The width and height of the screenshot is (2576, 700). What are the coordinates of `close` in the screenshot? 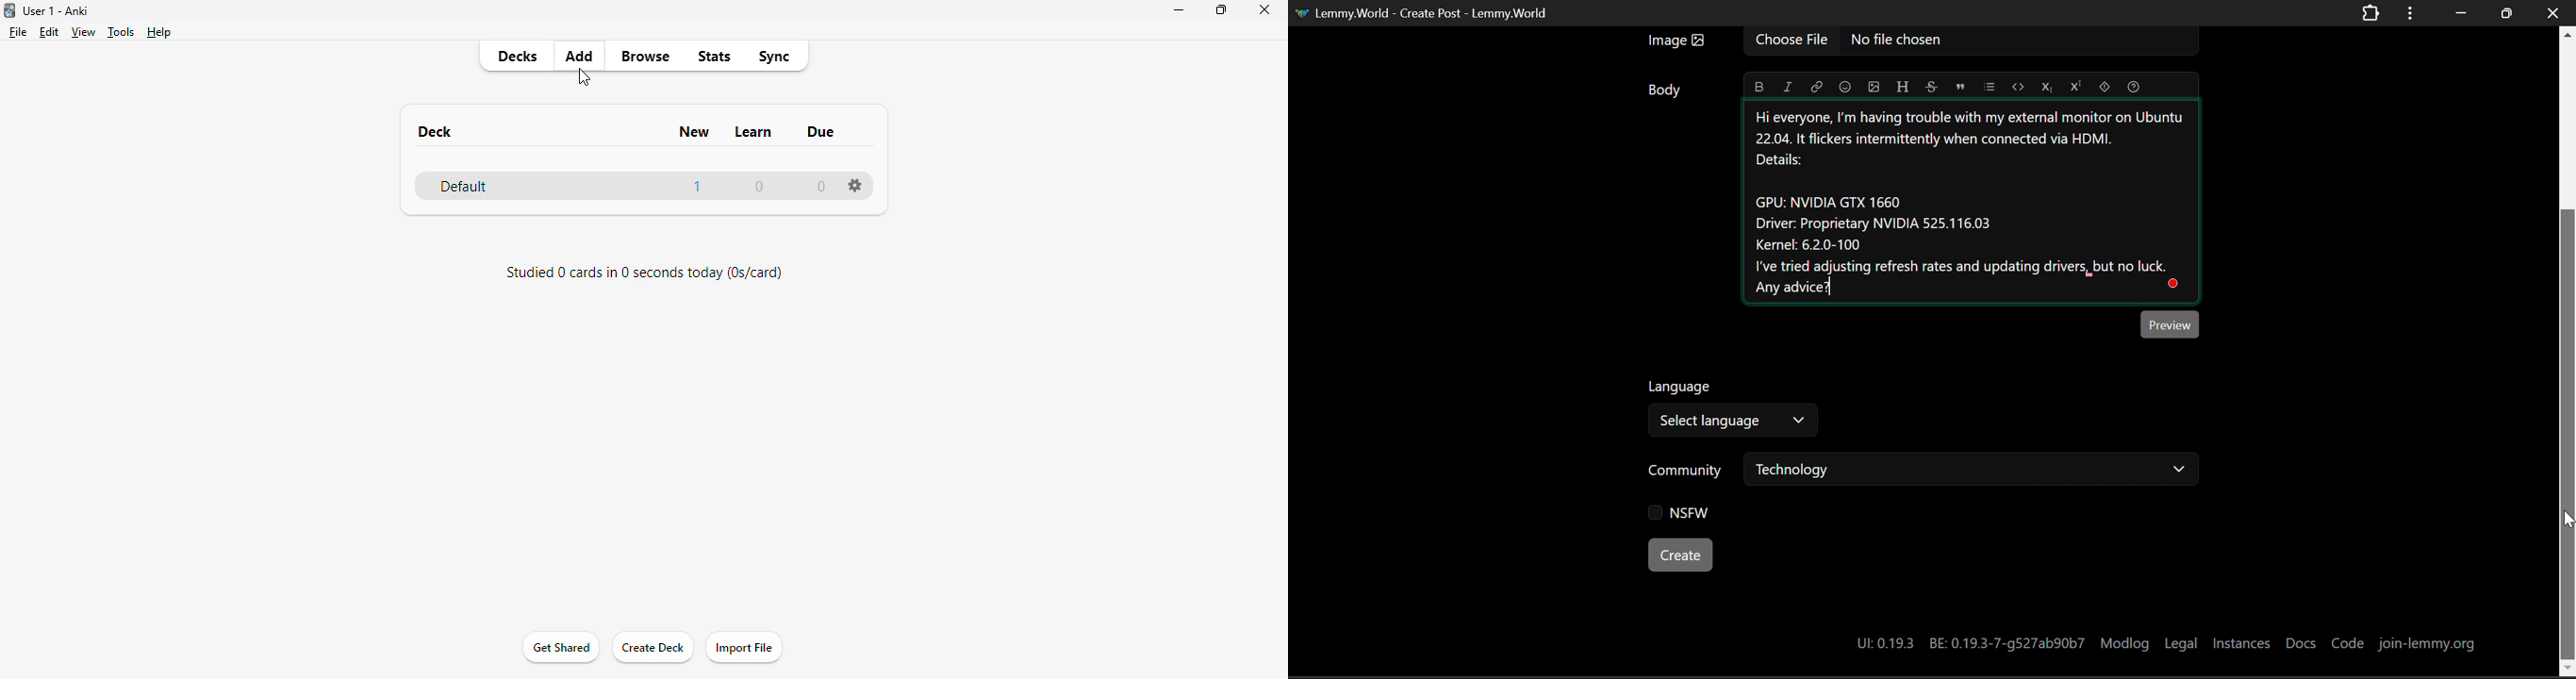 It's located at (1264, 9).